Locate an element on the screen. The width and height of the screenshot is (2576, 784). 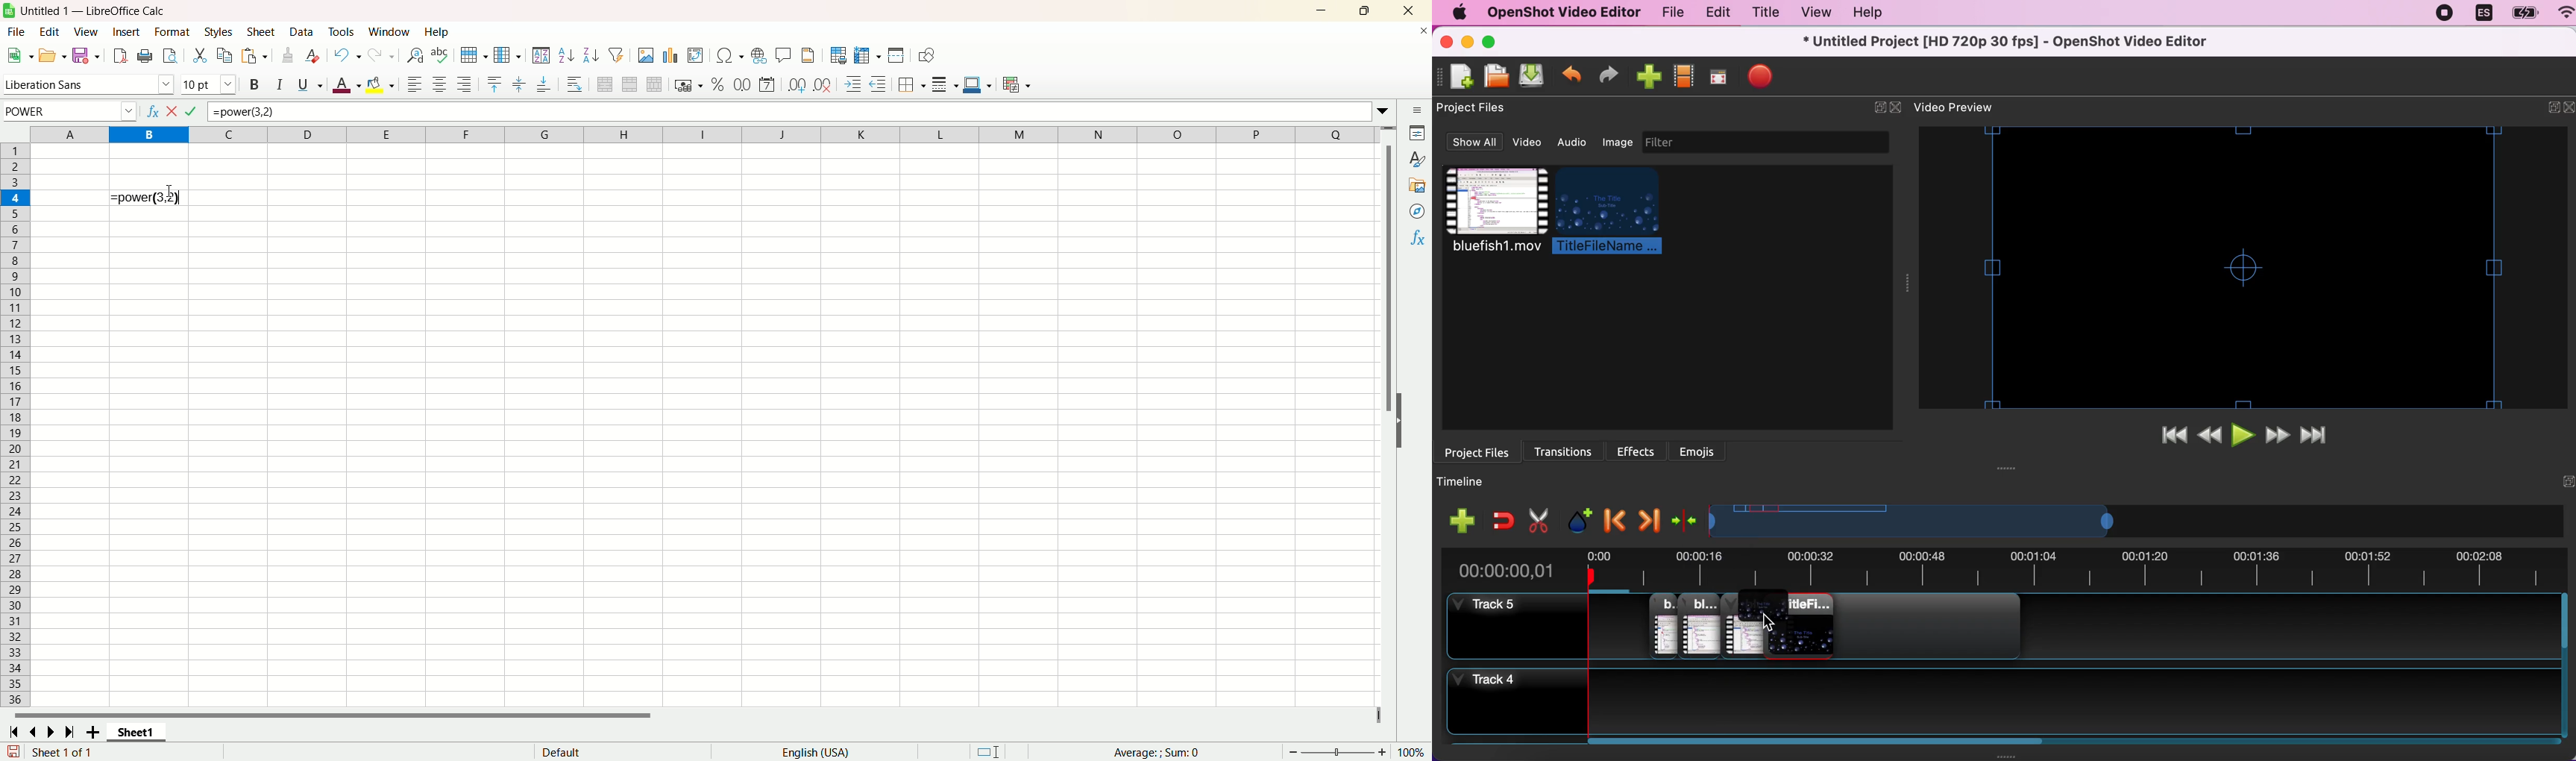
cursor is located at coordinates (169, 191).